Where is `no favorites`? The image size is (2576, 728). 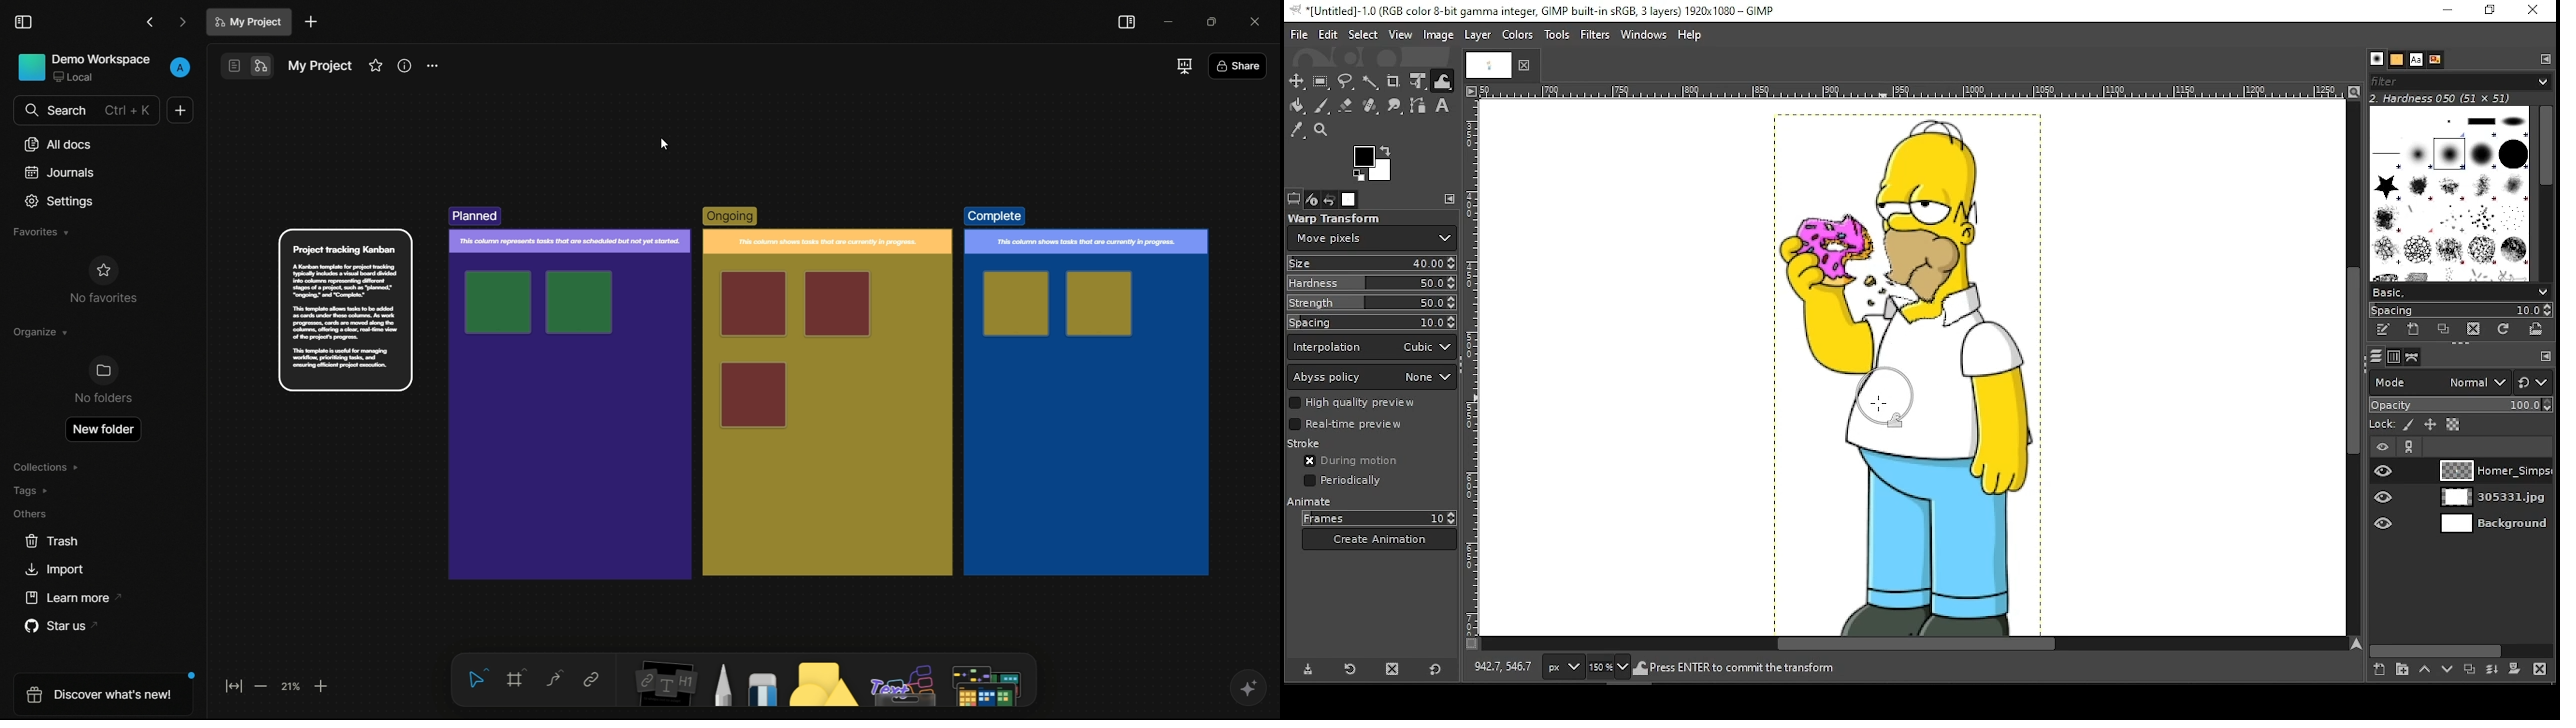 no favorites is located at coordinates (102, 279).